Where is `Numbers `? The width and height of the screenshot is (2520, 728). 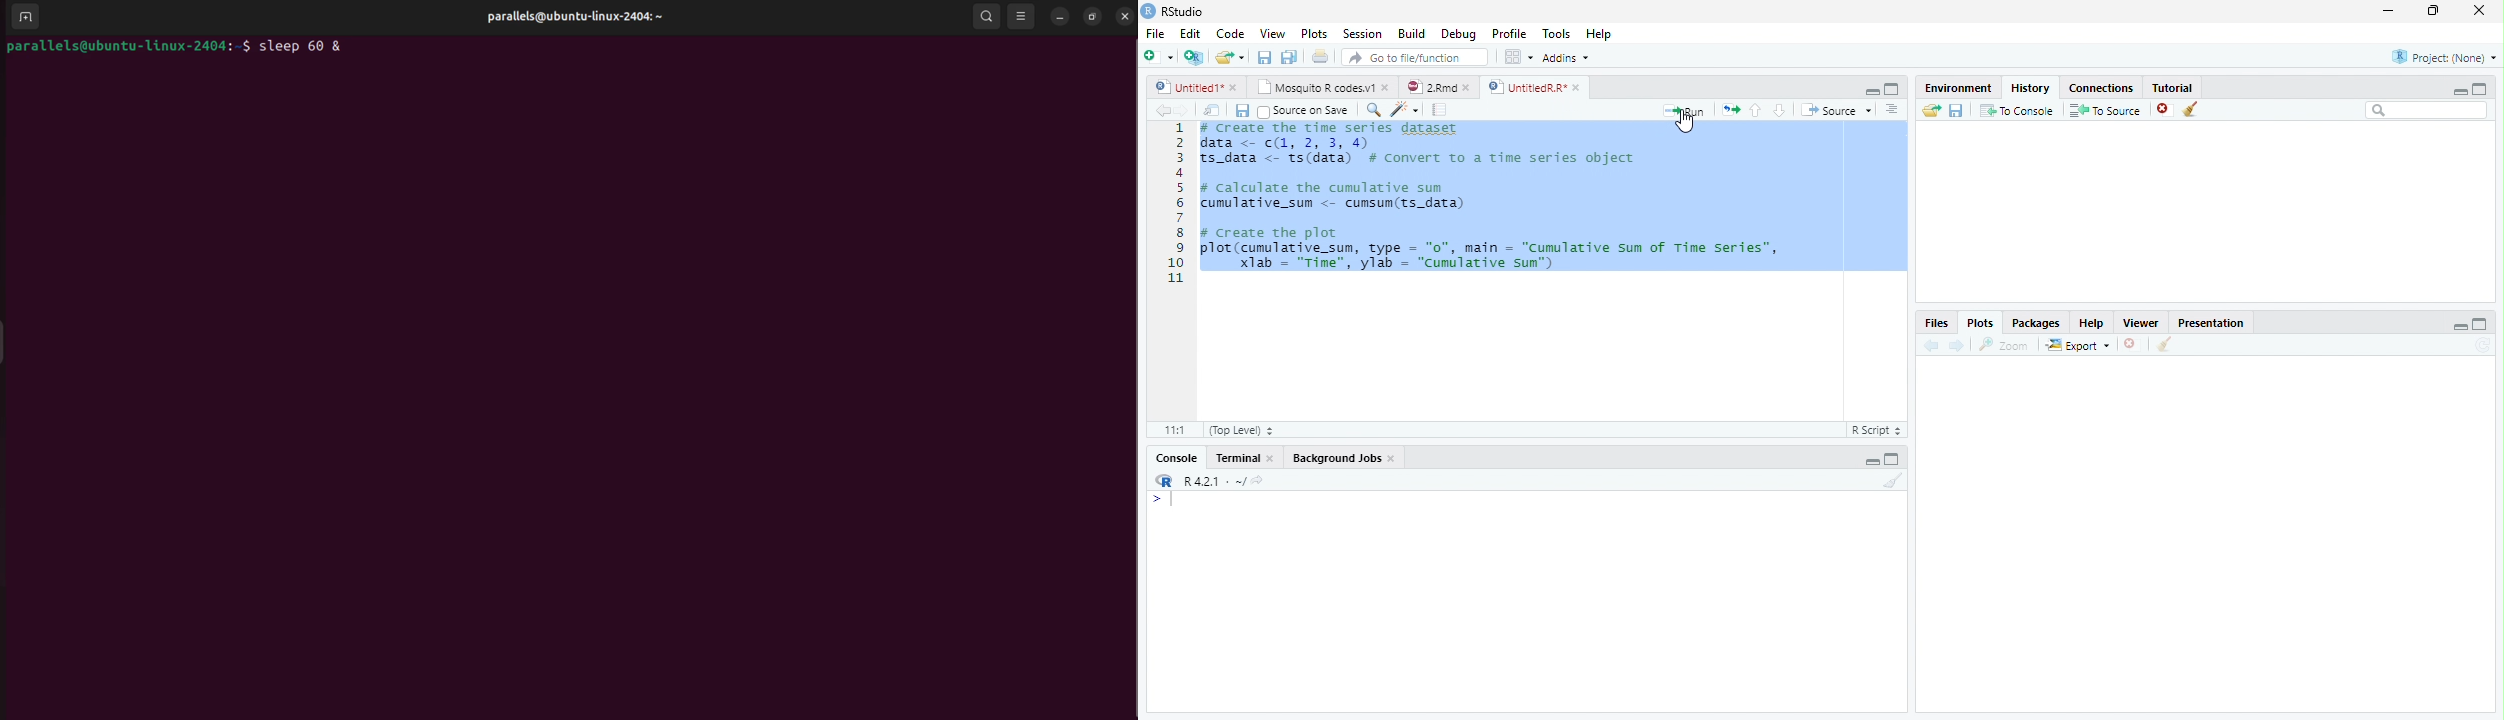 Numbers  is located at coordinates (1178, 205).